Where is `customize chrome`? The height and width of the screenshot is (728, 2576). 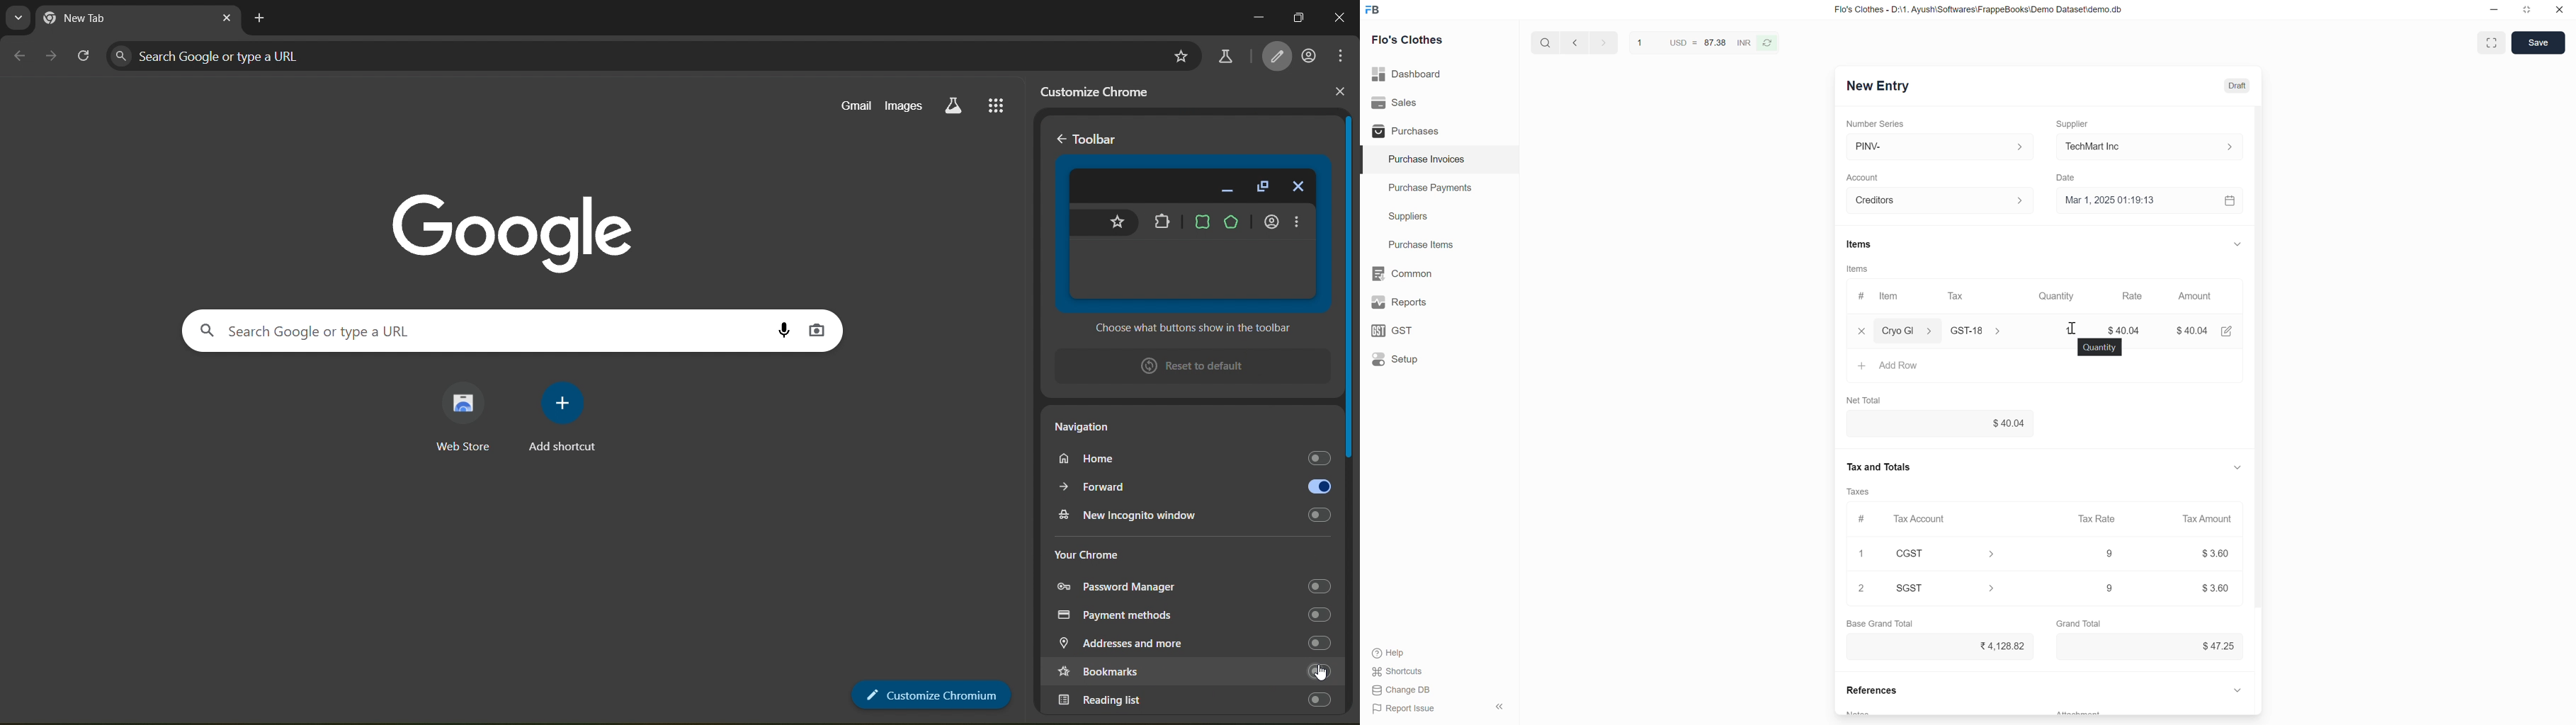
customize chrome is located at coordinates (1278, 57).